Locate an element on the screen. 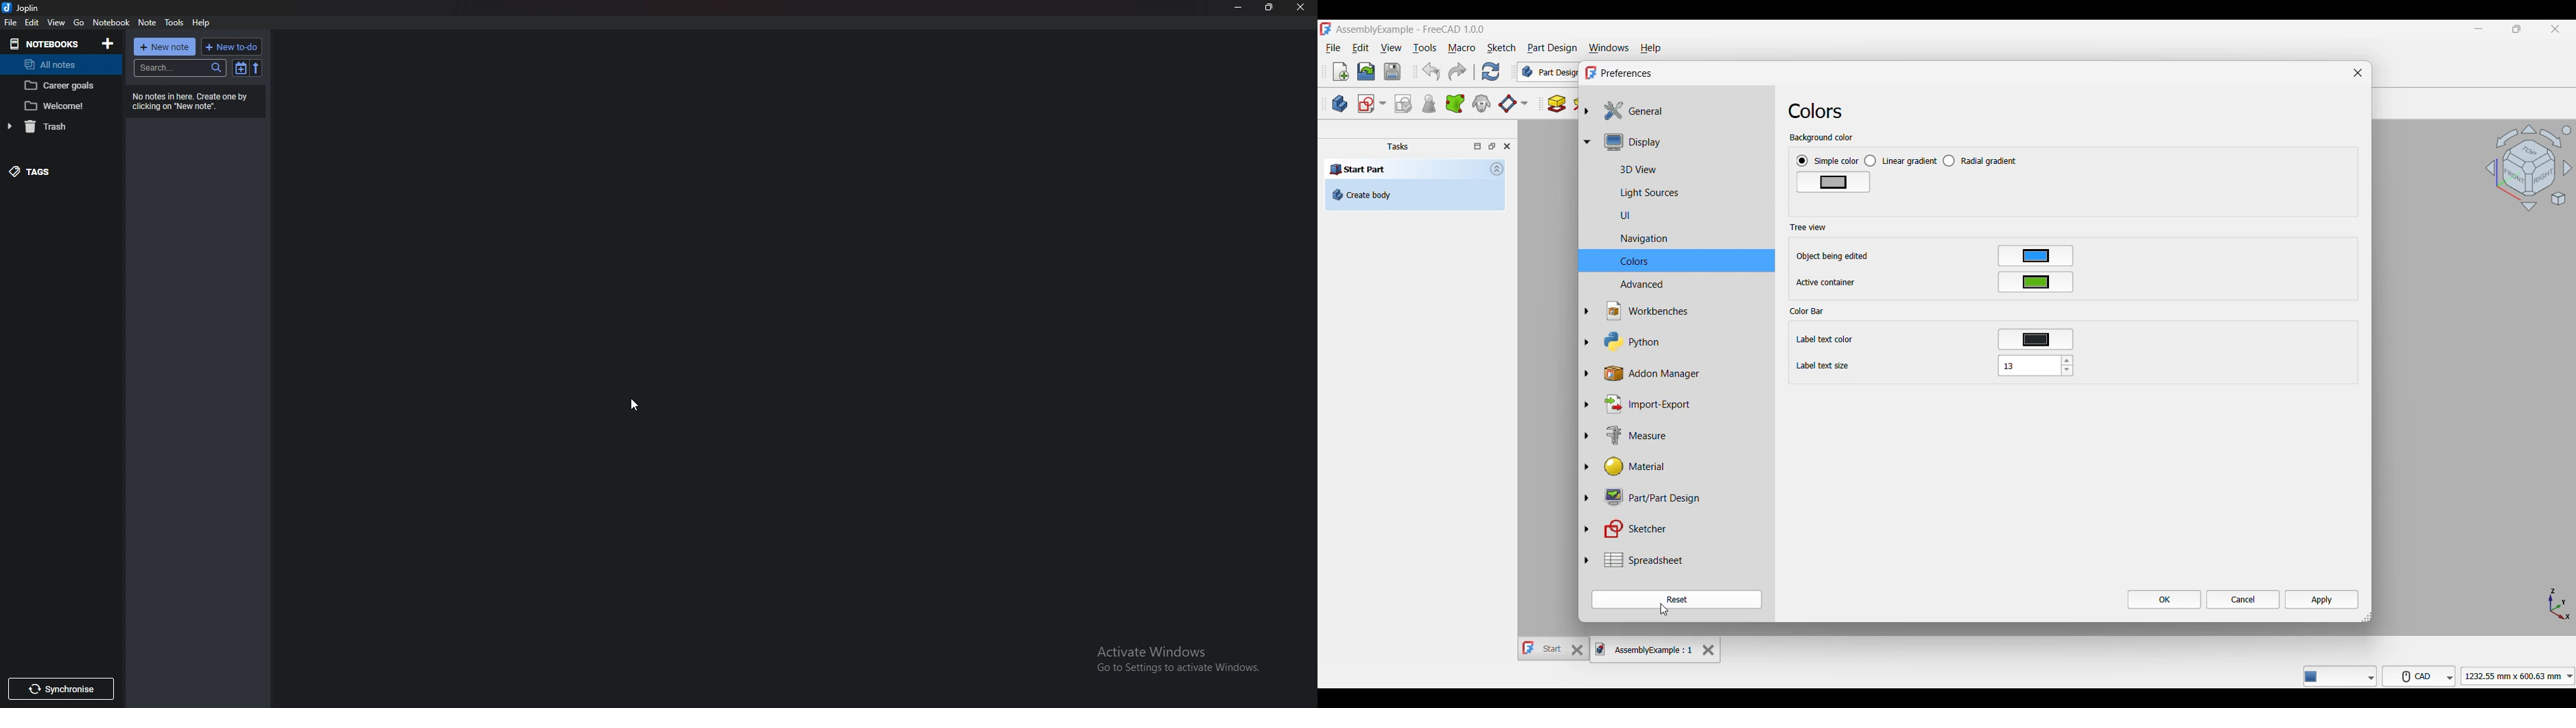 This screenshot has height=728, width=2576. Spreadsheet is located at coordinates (1633, 560).